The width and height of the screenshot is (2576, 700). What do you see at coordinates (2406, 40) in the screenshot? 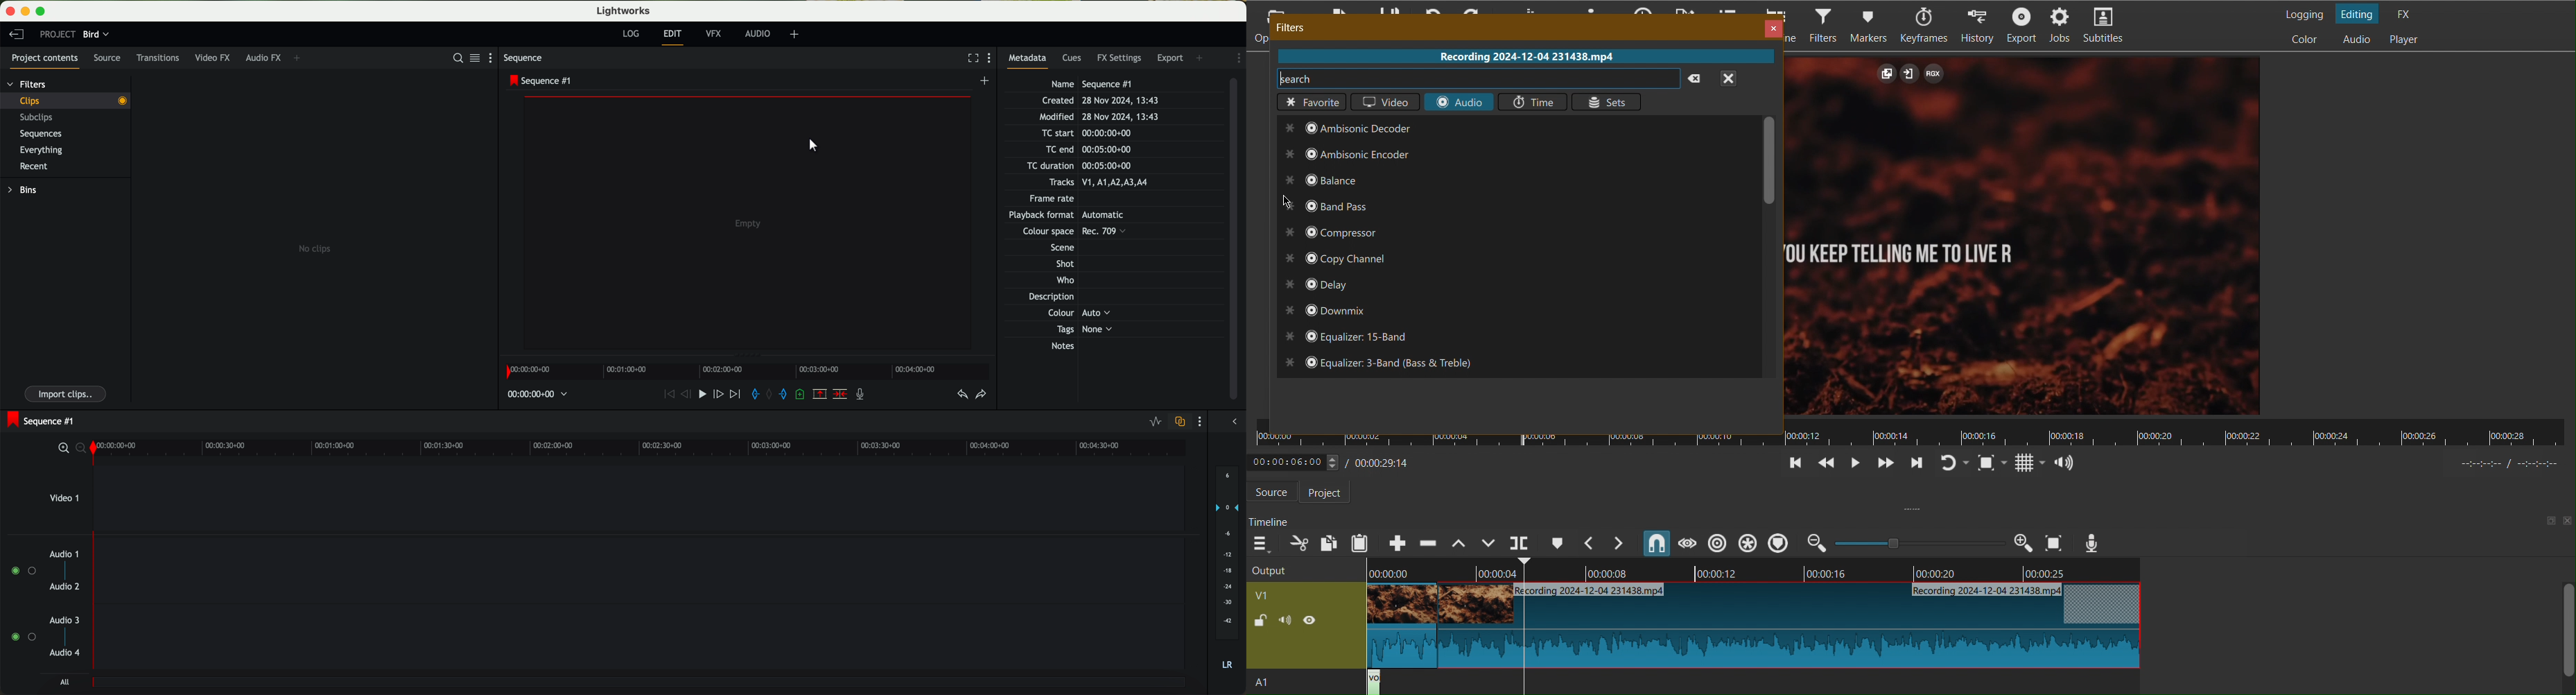
I see `Player` at bounding box center [2406, 40].